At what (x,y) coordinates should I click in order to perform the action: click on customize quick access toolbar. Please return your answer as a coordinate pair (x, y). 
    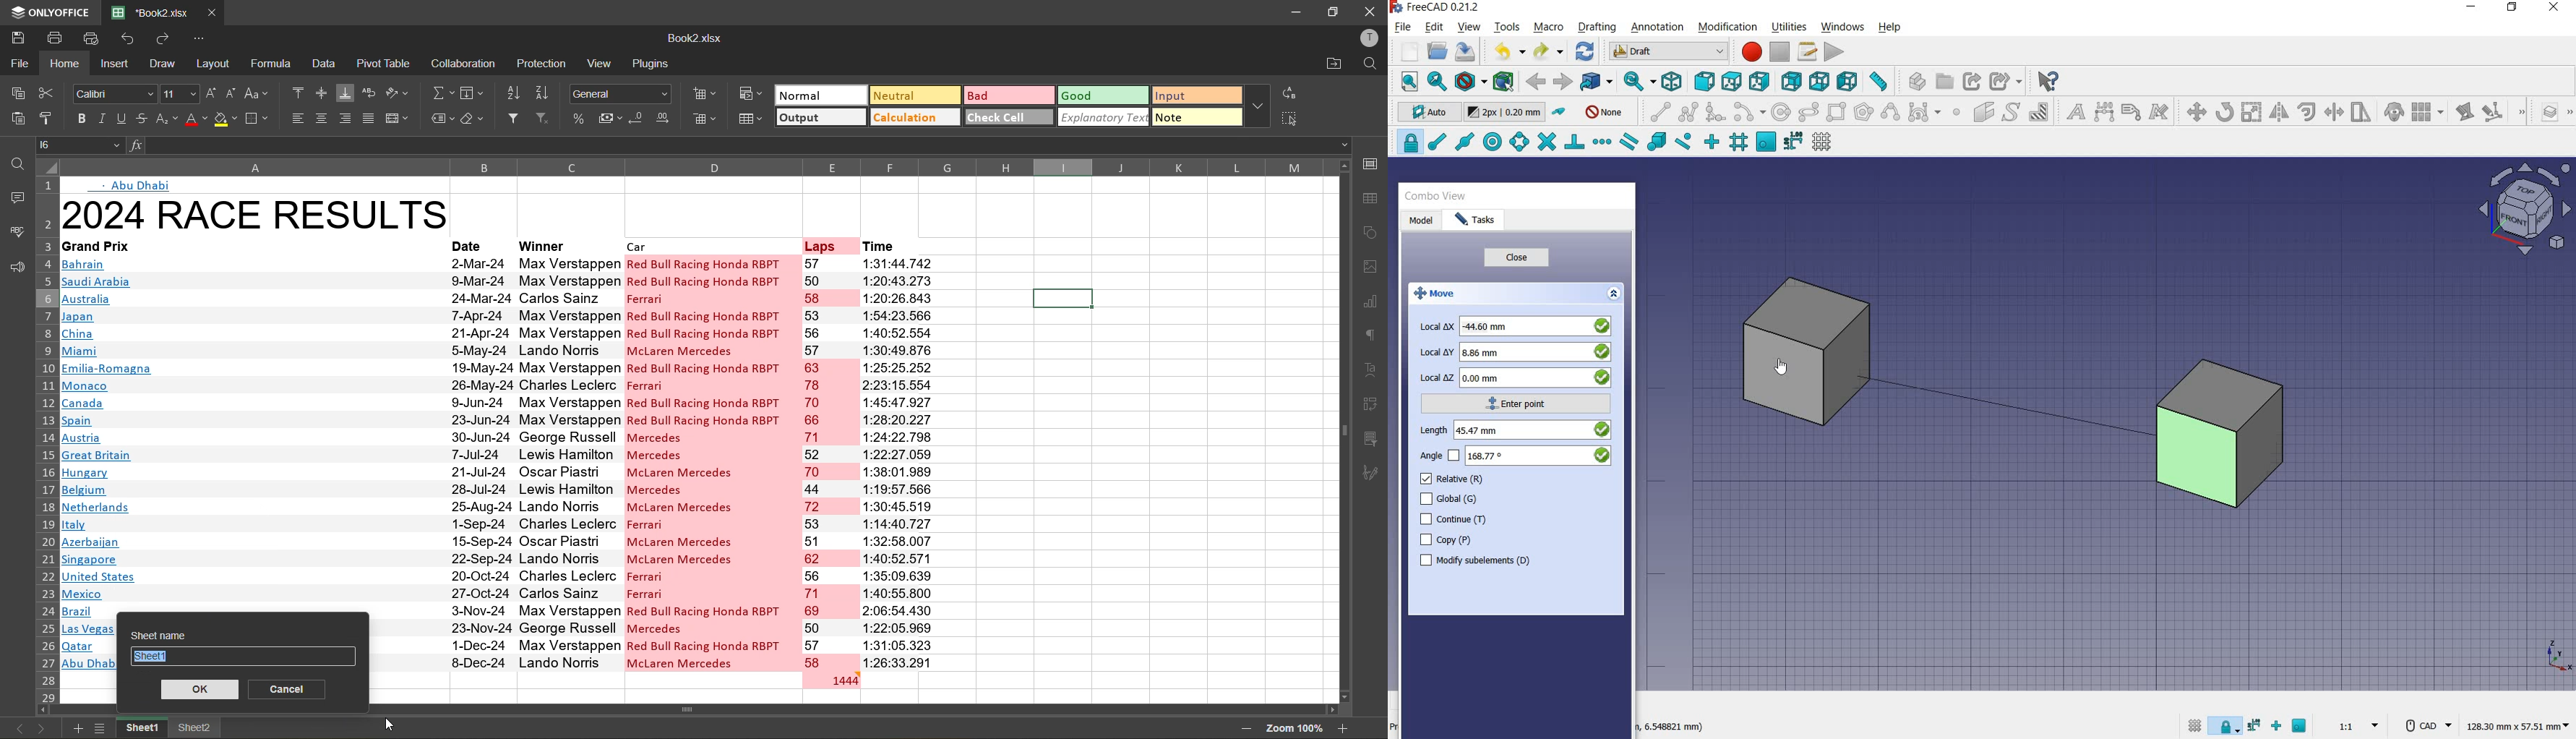
    Looking at the image, I should click on (201, 39).